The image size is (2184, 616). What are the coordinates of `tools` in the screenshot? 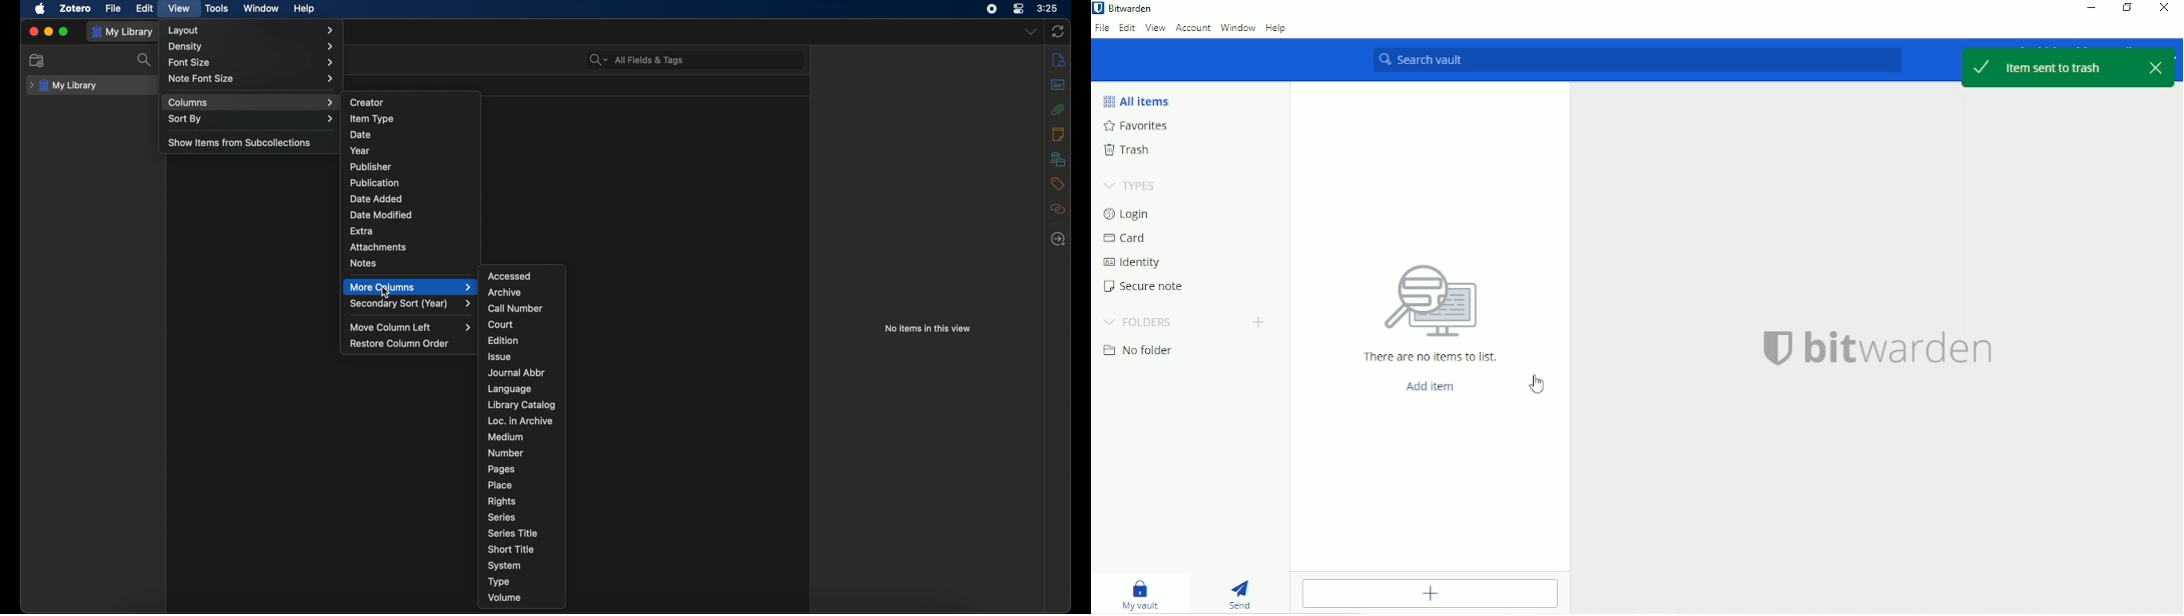 It's located at (218, 9).